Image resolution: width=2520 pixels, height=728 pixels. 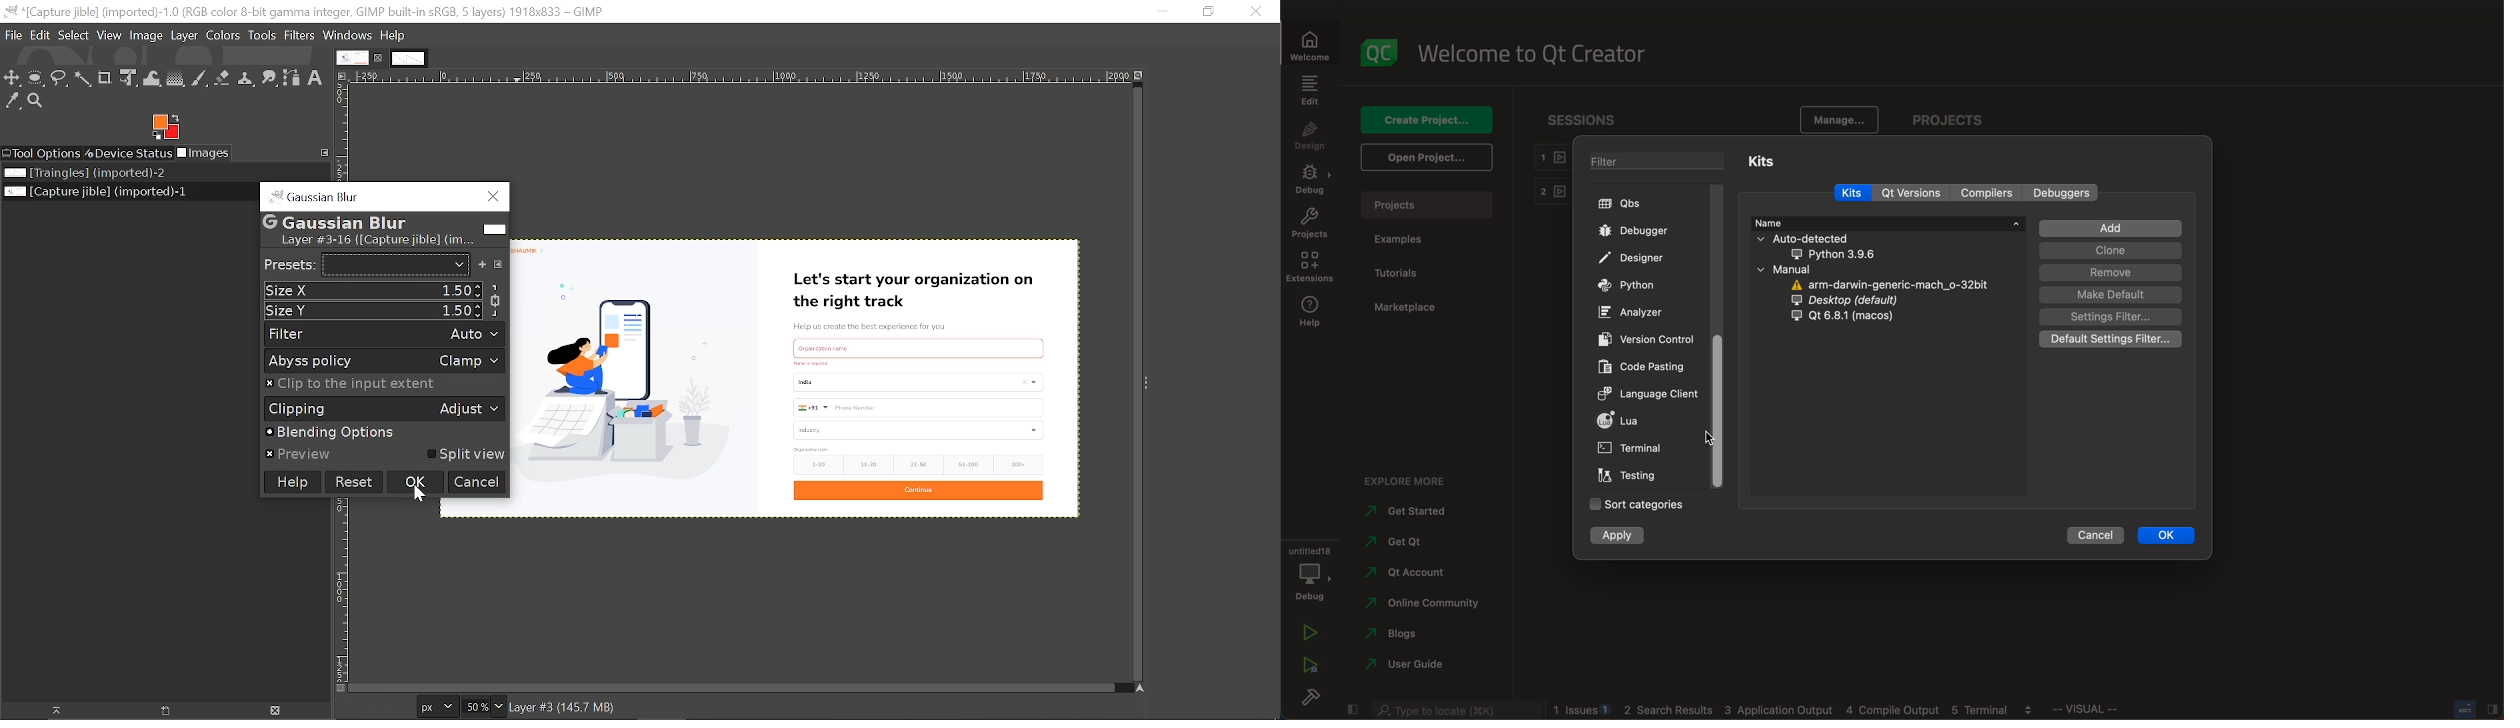 What do you see at coordinates (1651, 395) in the screenshot?
I see `language` at bounding box center [1651, 395].